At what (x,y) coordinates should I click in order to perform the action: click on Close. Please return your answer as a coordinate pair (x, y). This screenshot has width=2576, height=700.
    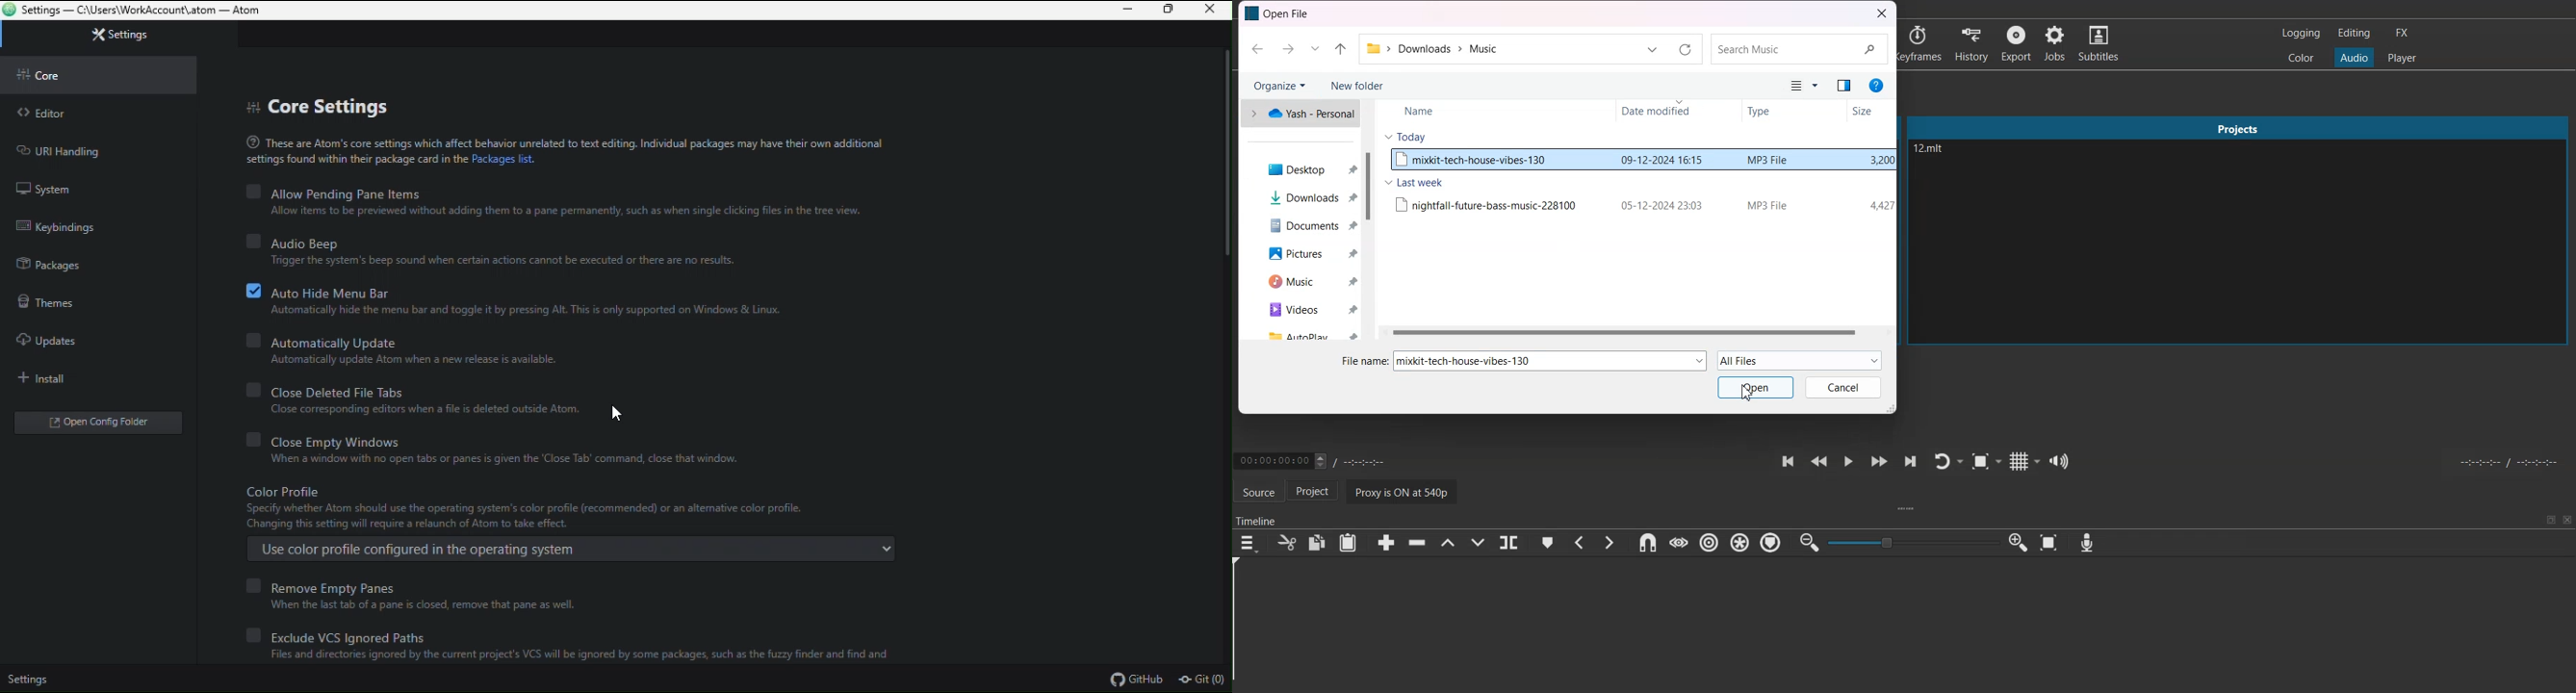
    Looking at the image, I should click on (2567, 519).